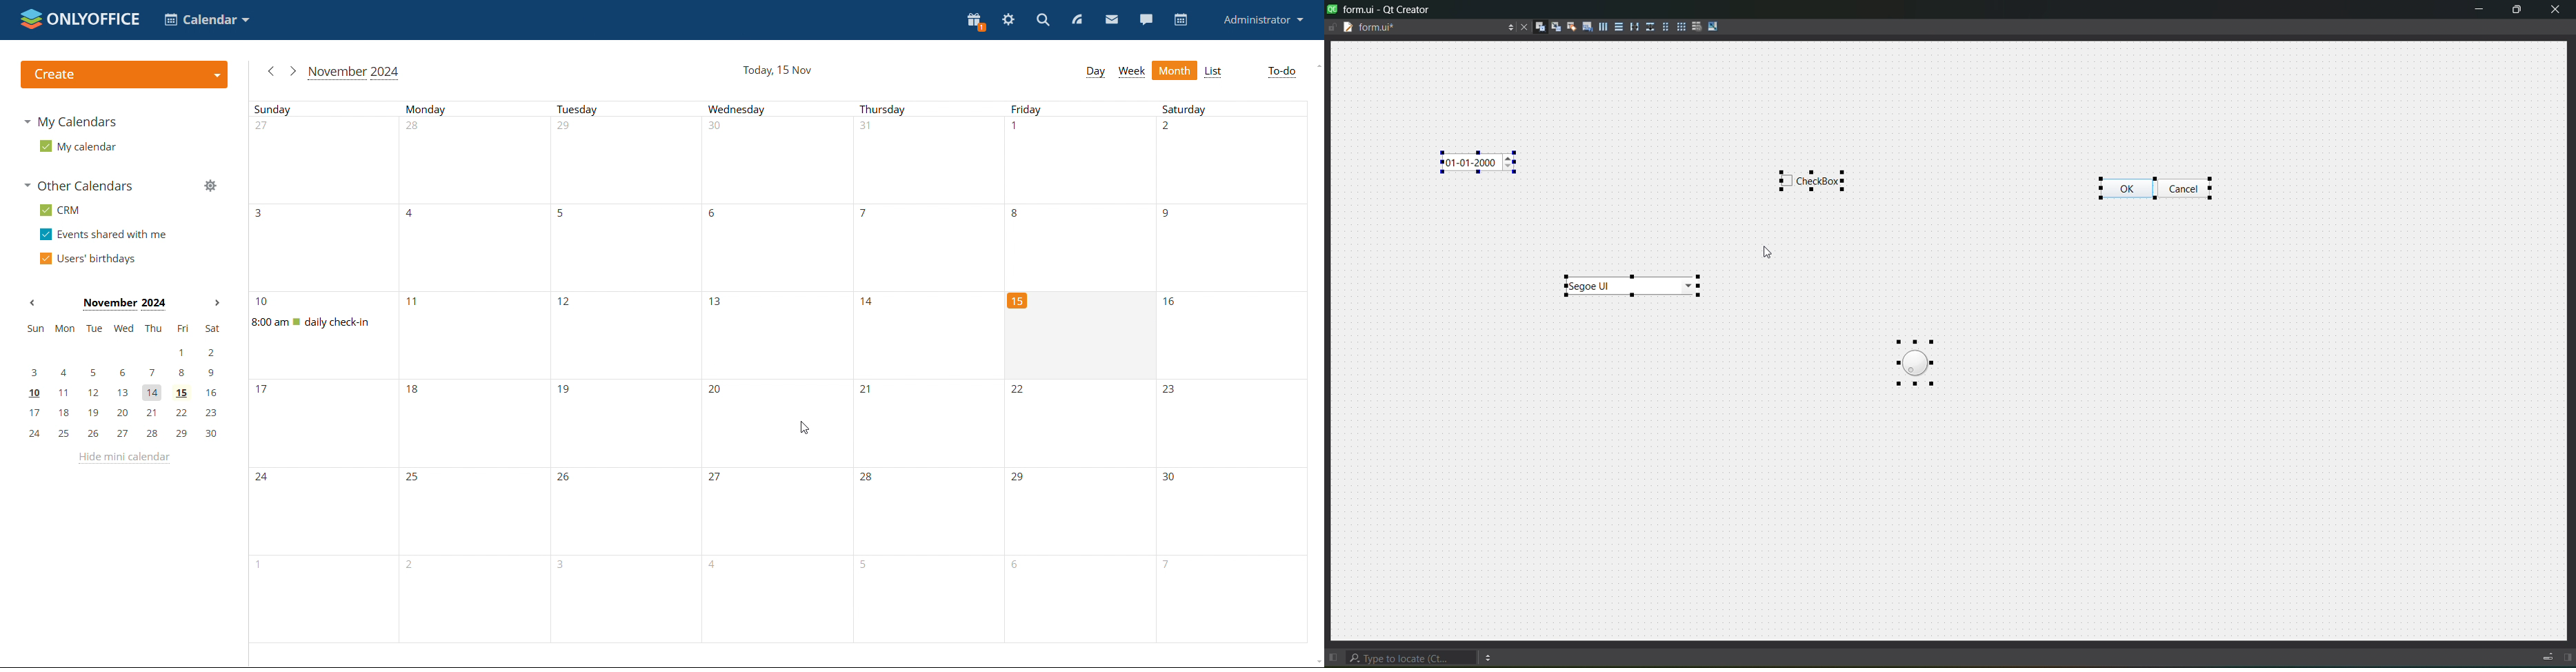 Image resolution: width=2576 pixels, height=672 pixels. Describe the element at coordinates (1021, 479) in the screenshot. I see `Number` at that location.